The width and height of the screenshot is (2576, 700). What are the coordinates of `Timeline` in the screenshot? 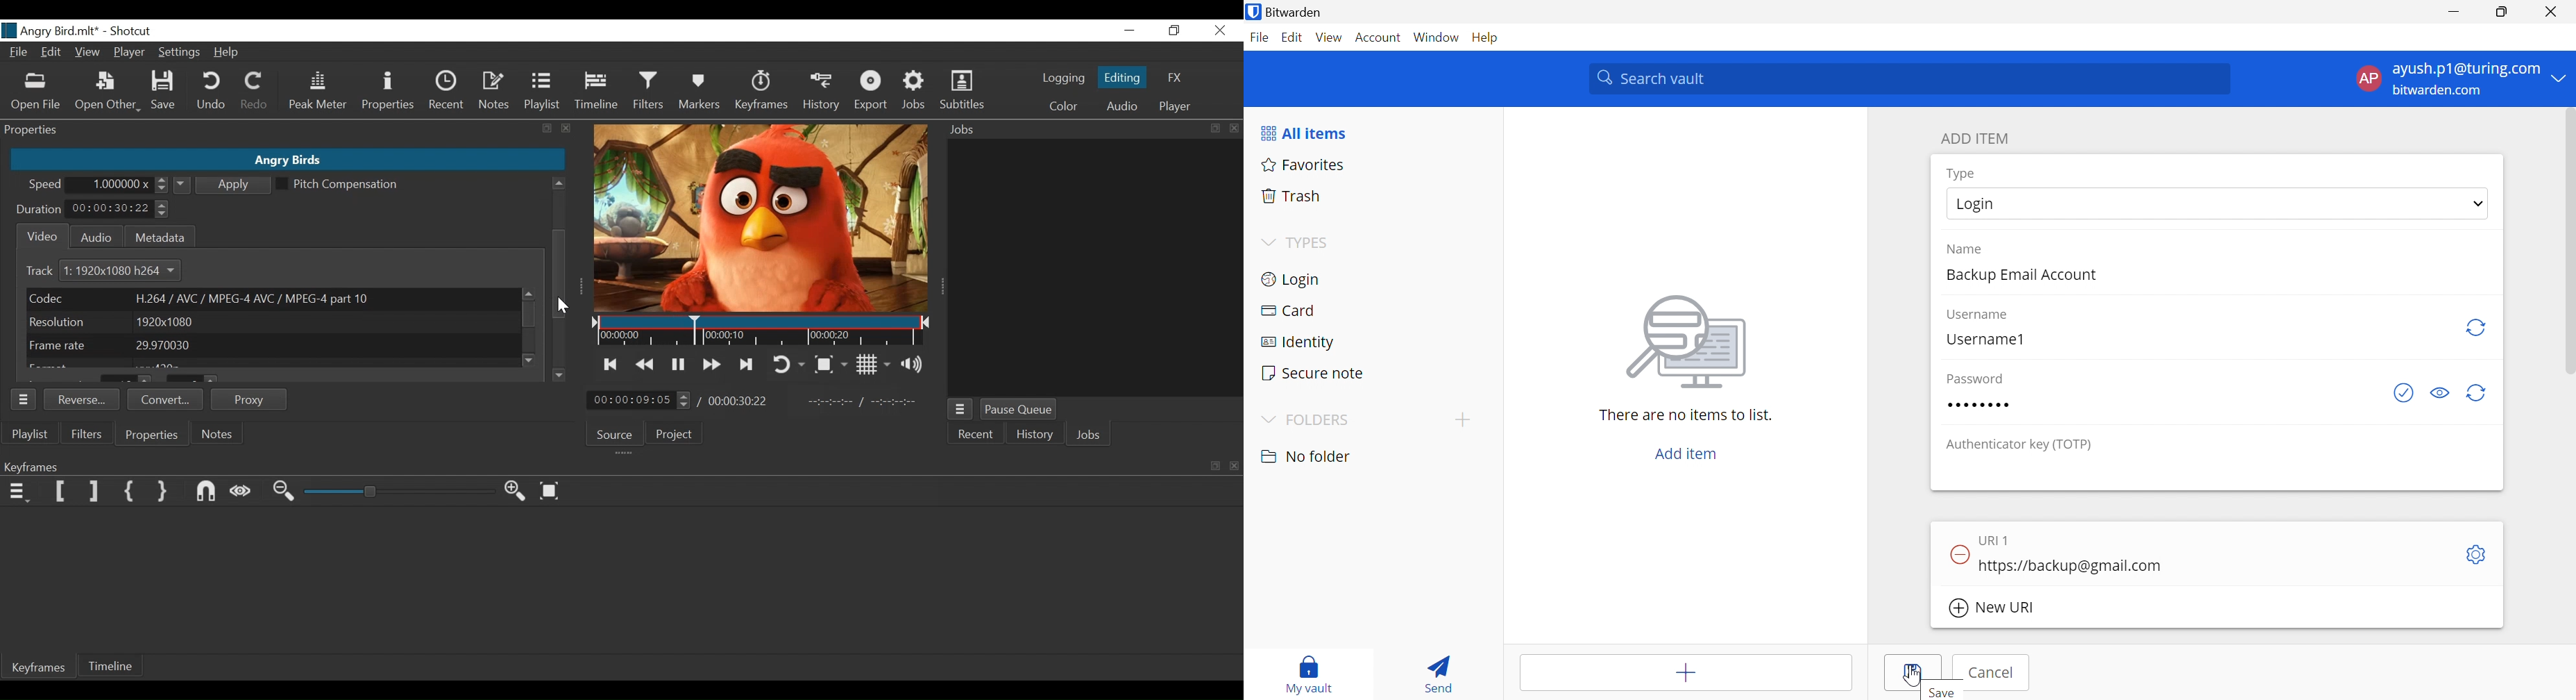 It's located at (762, 332).